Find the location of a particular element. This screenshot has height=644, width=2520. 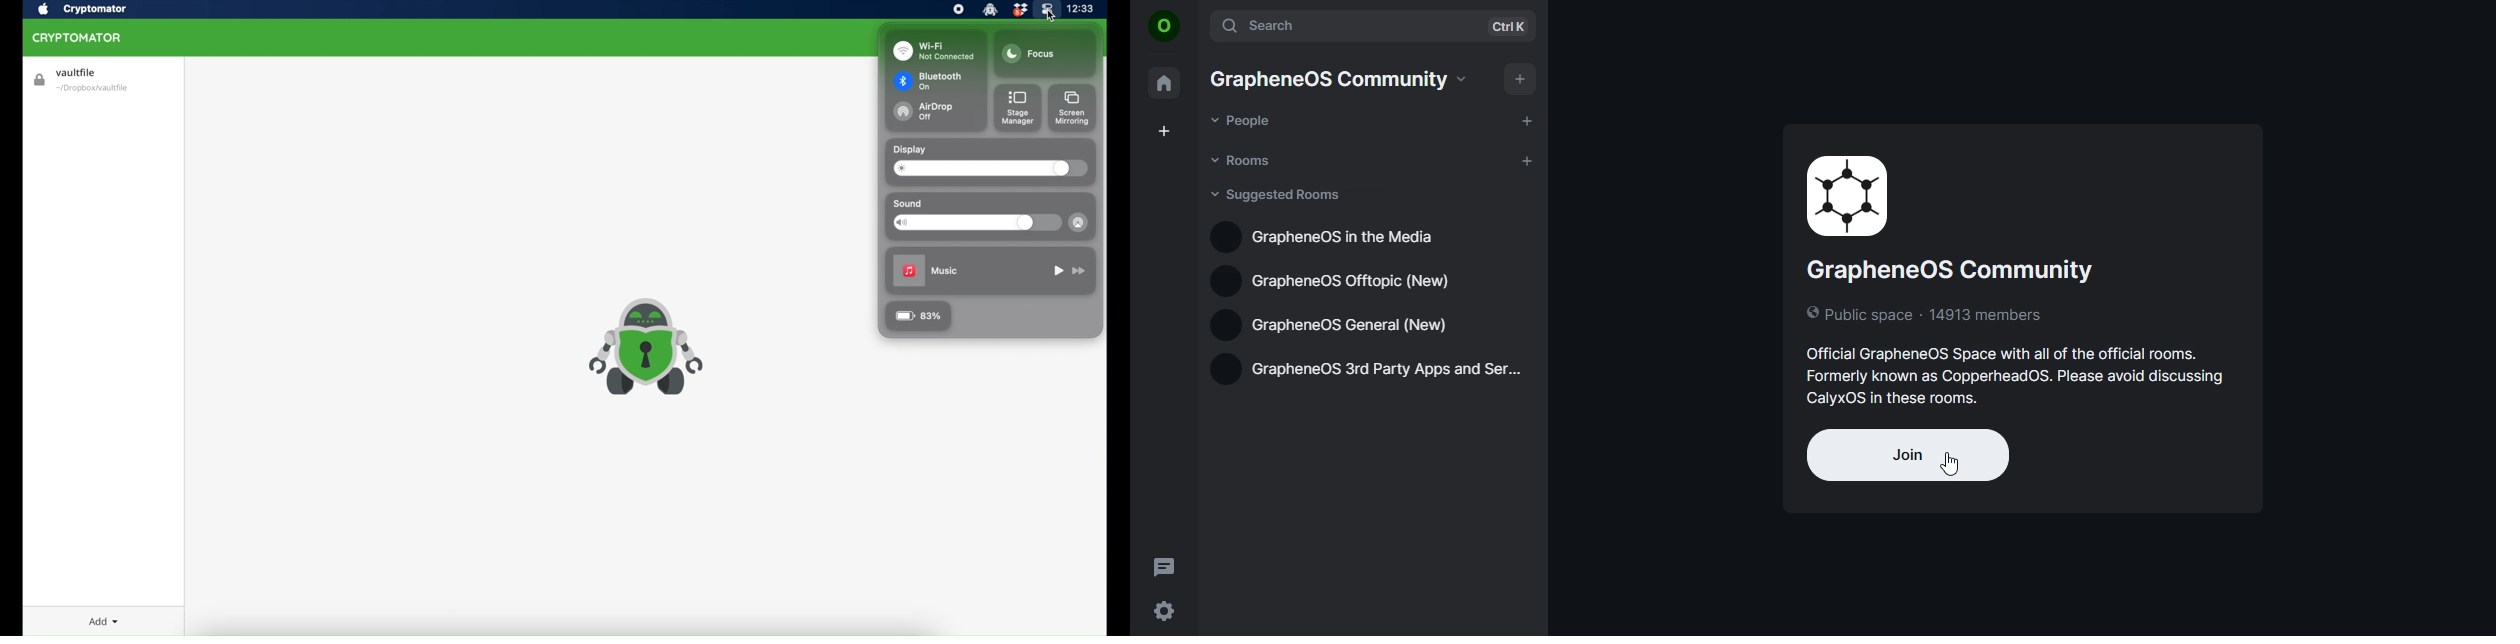

cursor is located at coordinates (1047, 16).